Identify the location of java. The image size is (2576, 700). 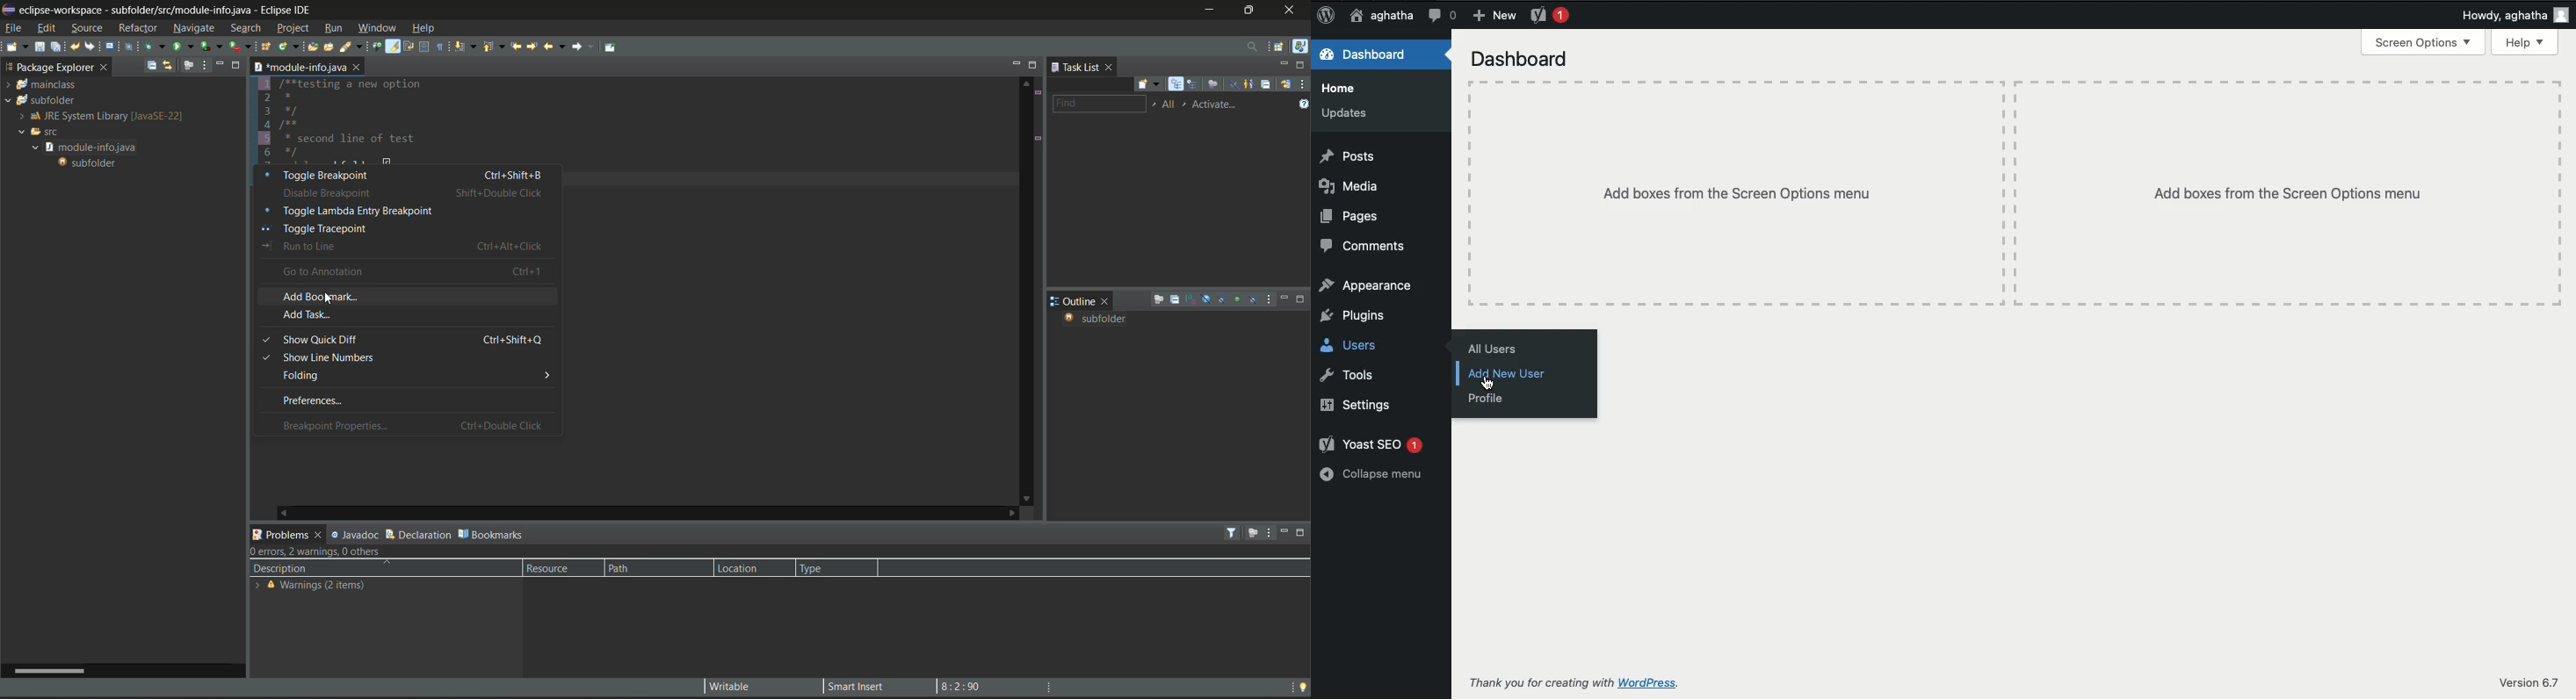
(1300, 47).